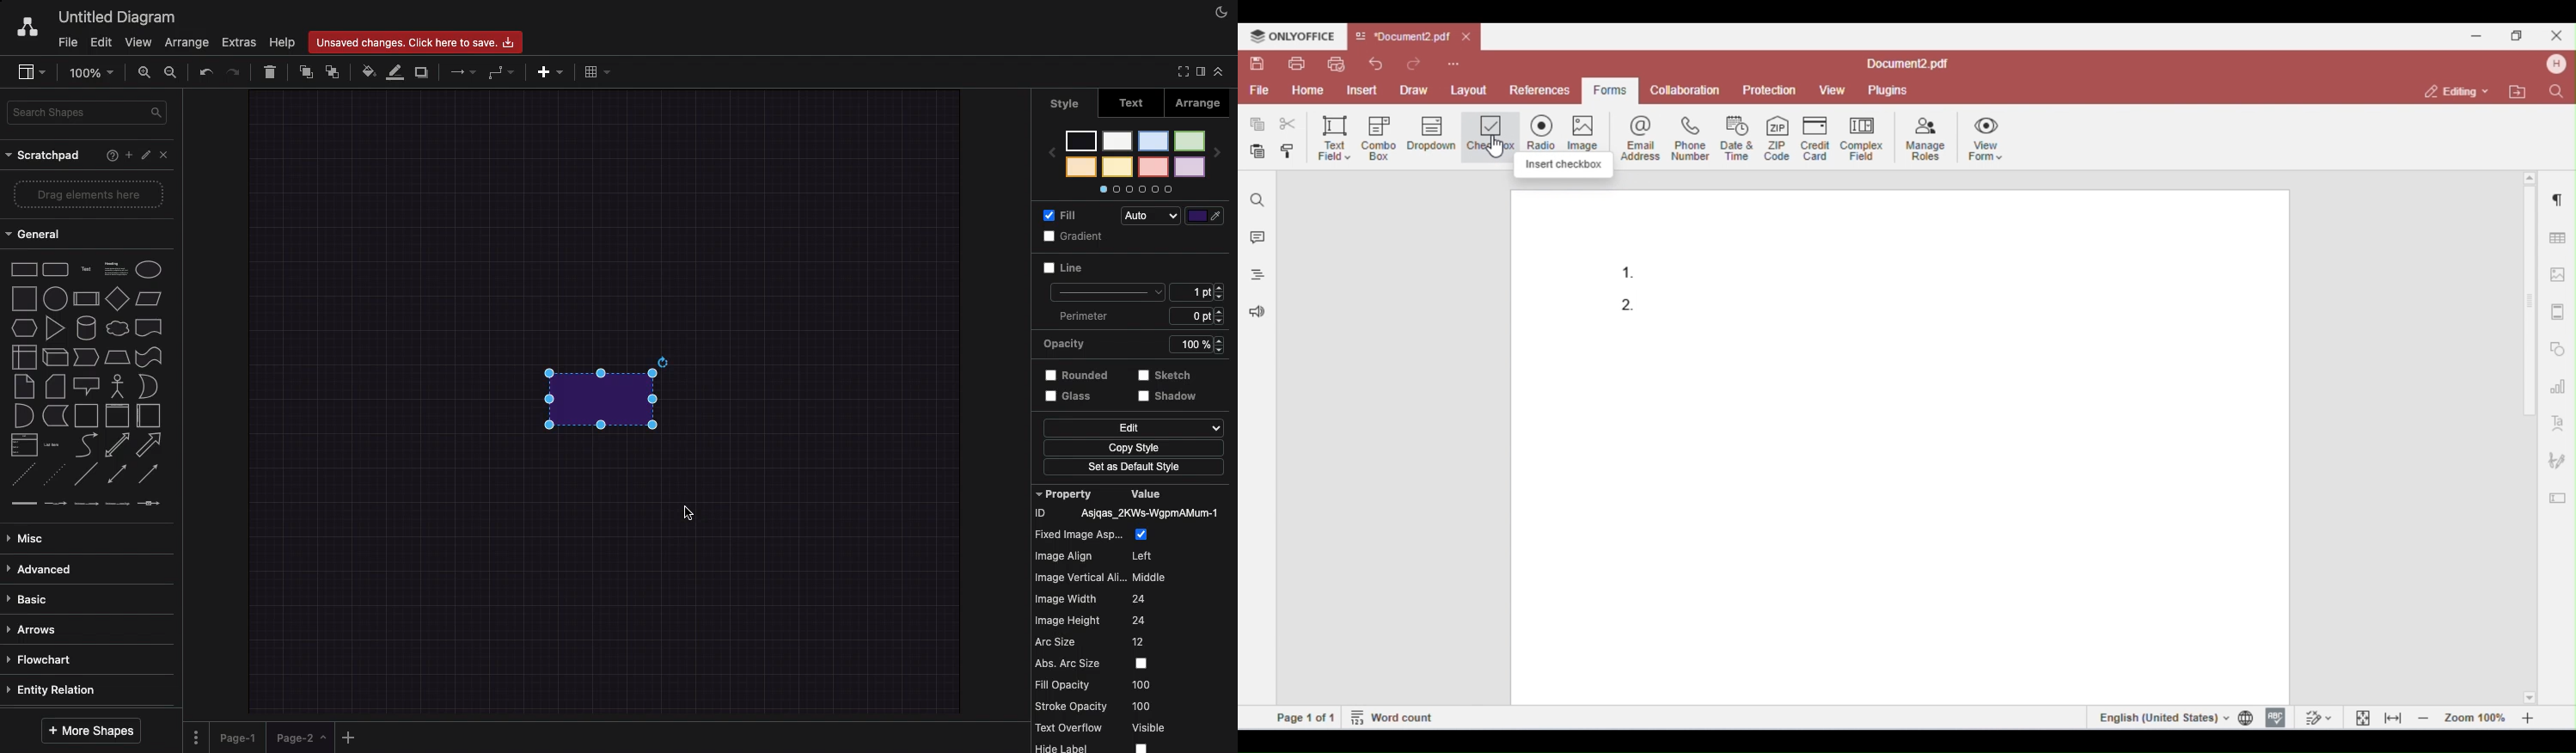 This screenshot has height=756, width=2576. What do you see at coordinates (1064, 214) in the screenshot?
I see `Fill` at bounding box center [1064, 214].